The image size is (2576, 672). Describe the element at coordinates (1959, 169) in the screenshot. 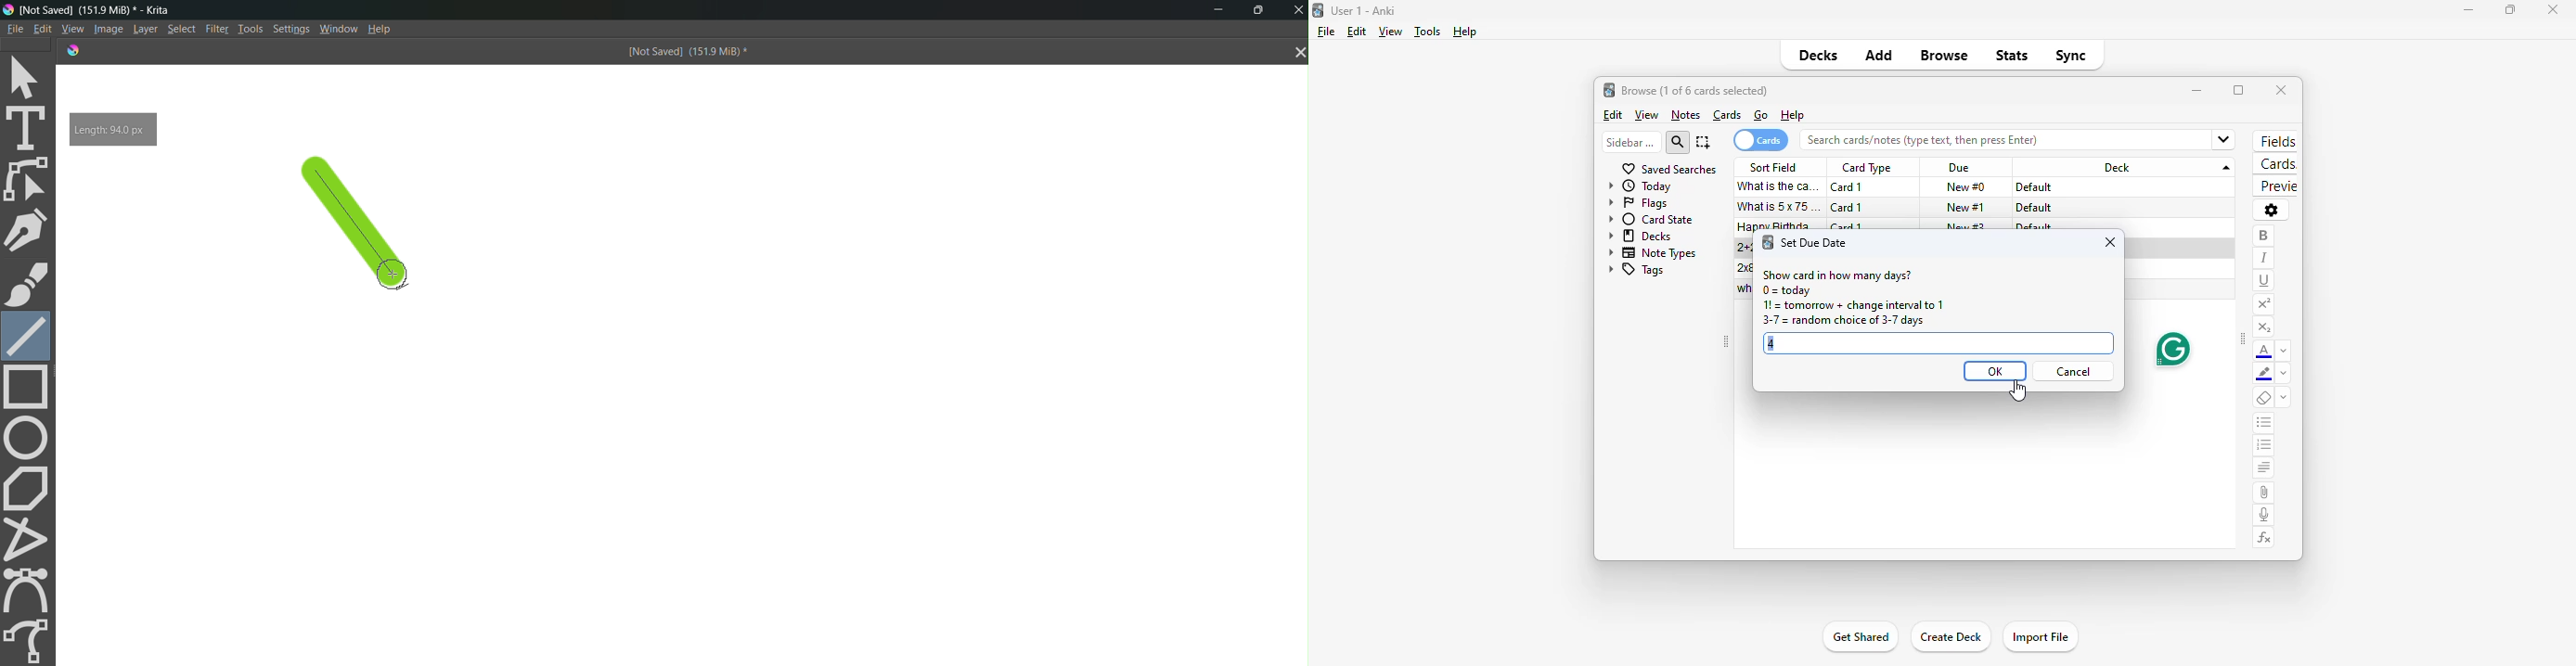

I see `due` at that location.